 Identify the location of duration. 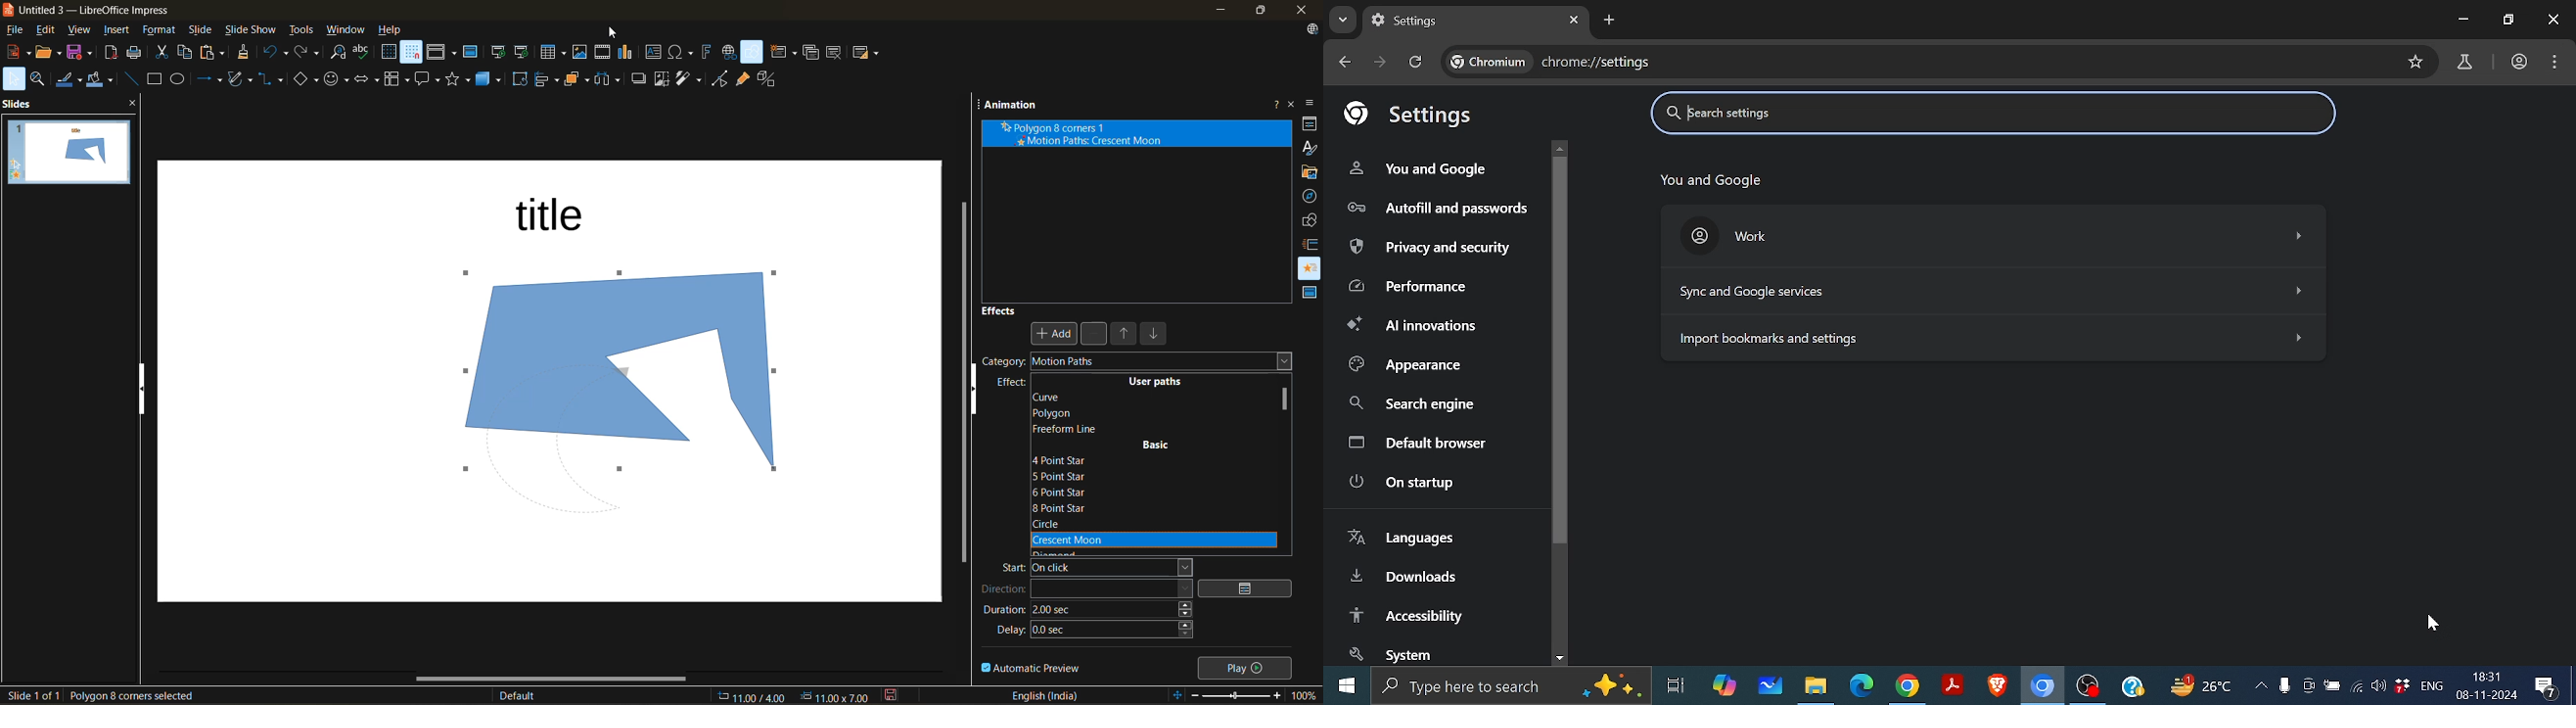
(1093, 608).